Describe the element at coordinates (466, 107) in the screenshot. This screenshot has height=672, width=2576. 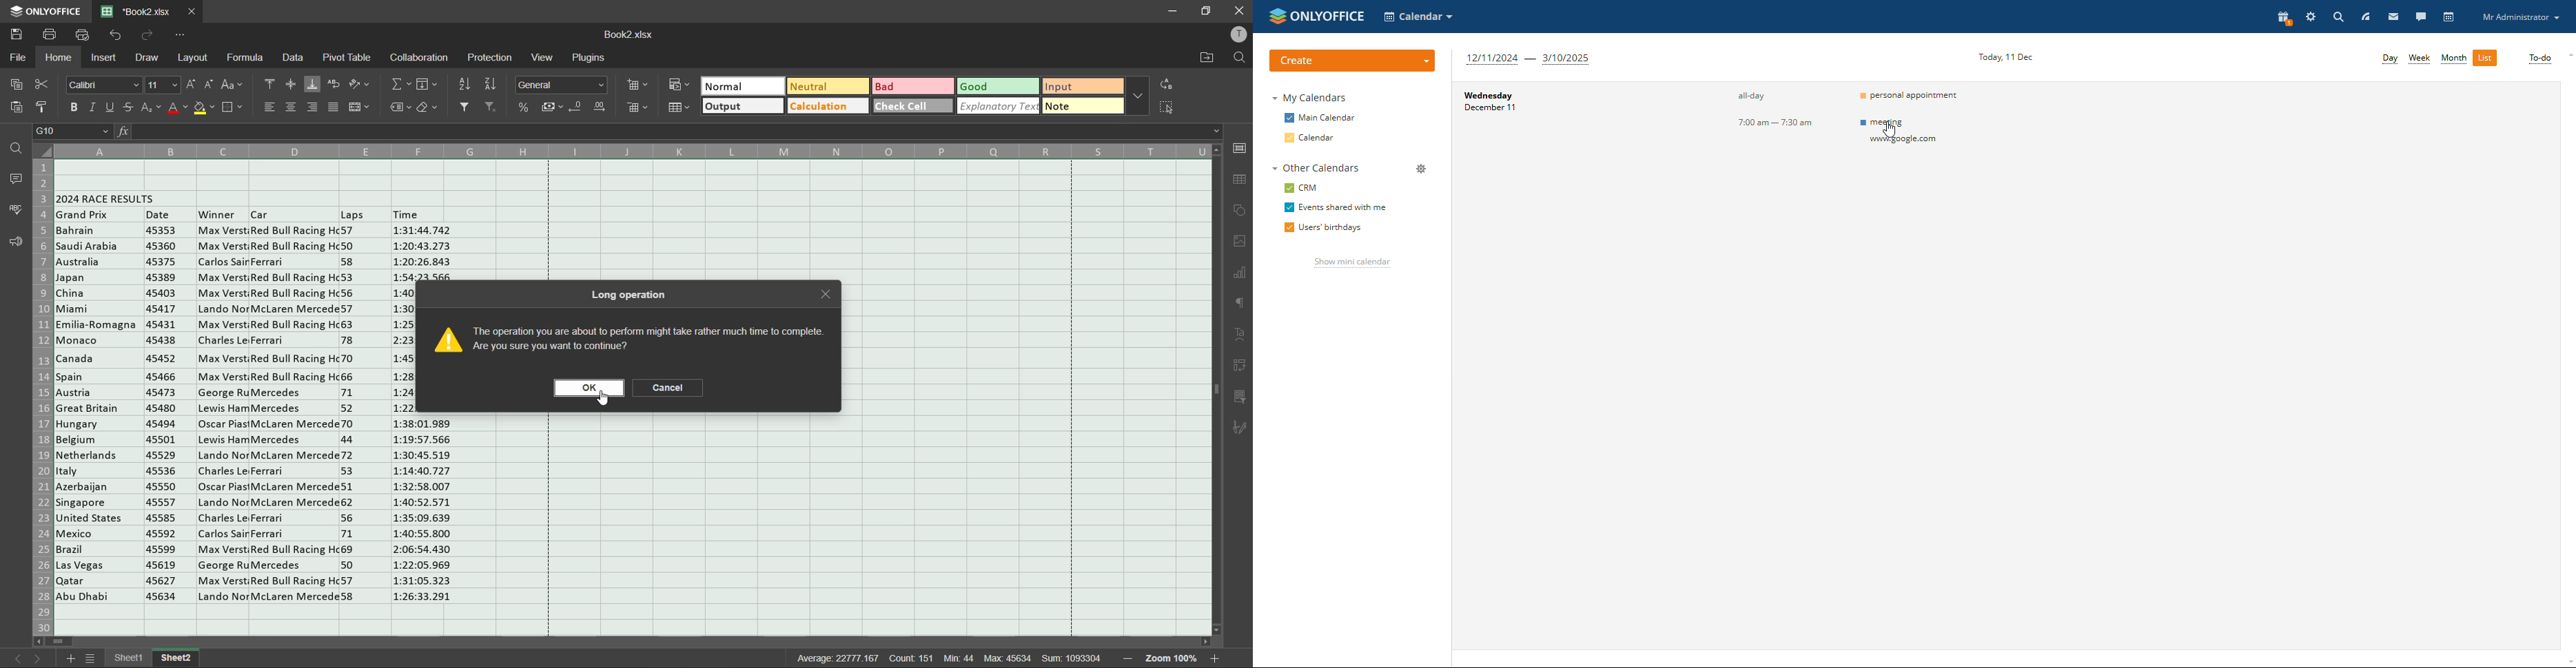
I see `filter` at that location.